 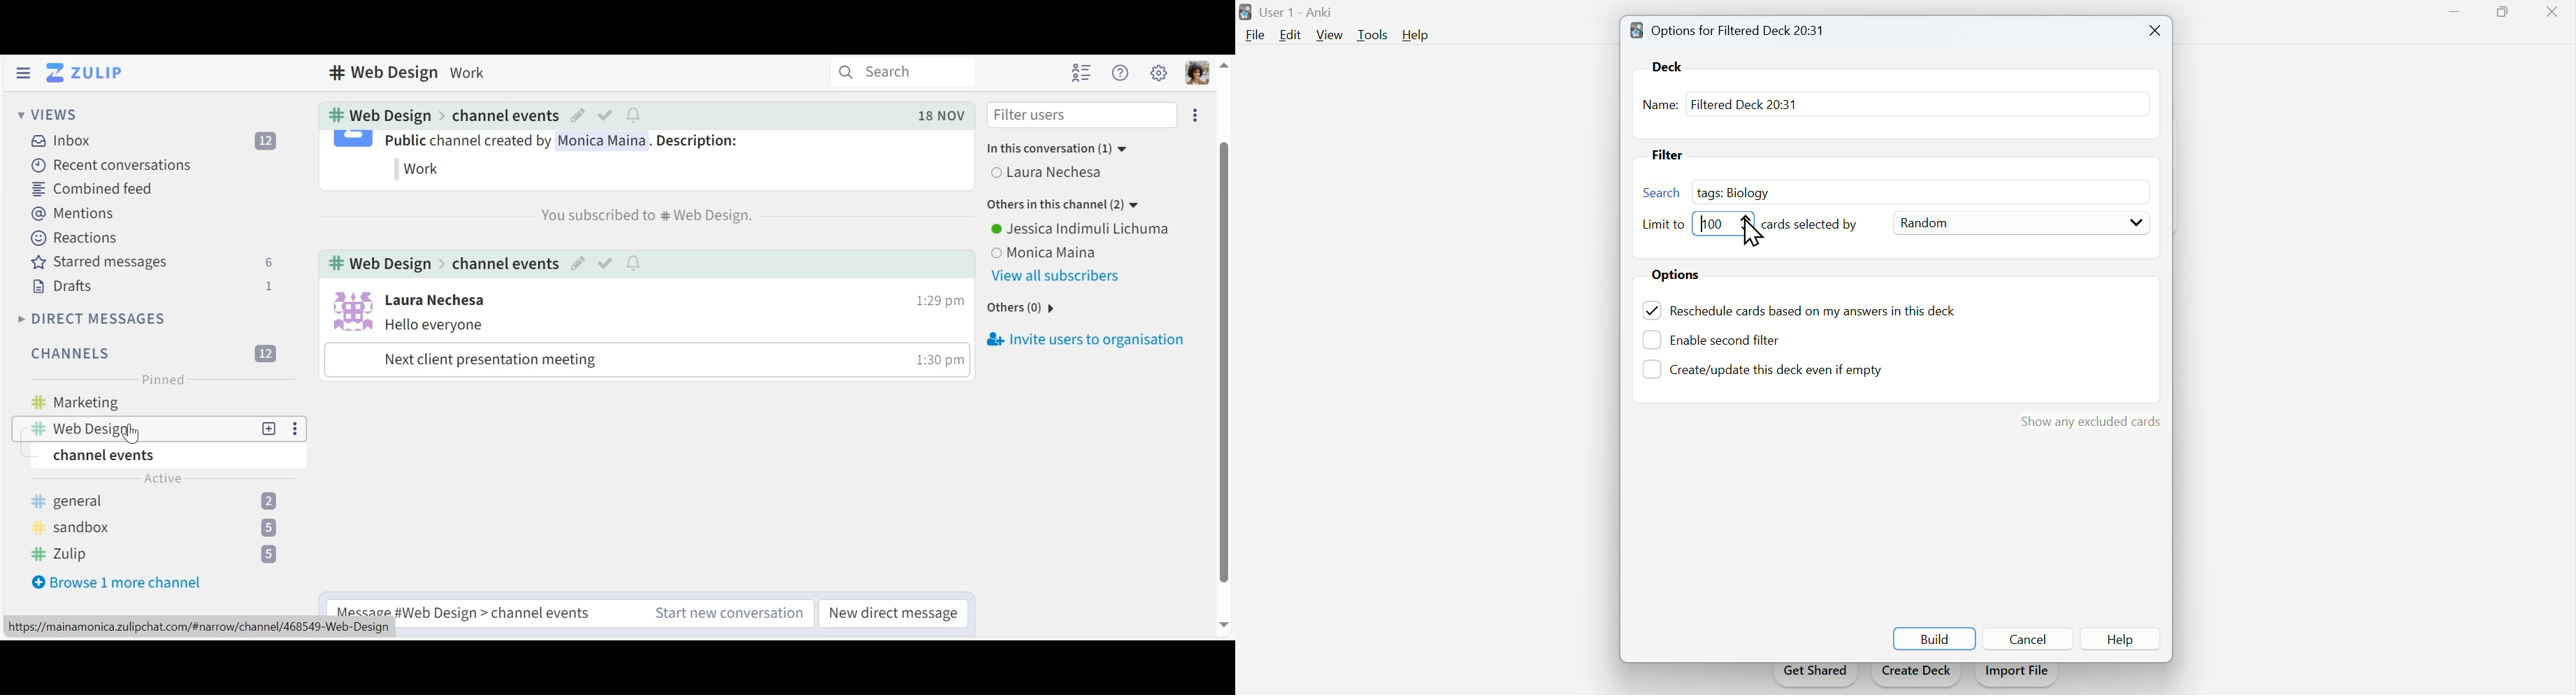 What do you see at coordinates (130, 435) in the screenshot?
I see `Cursor` at bounding box center [130, 435].